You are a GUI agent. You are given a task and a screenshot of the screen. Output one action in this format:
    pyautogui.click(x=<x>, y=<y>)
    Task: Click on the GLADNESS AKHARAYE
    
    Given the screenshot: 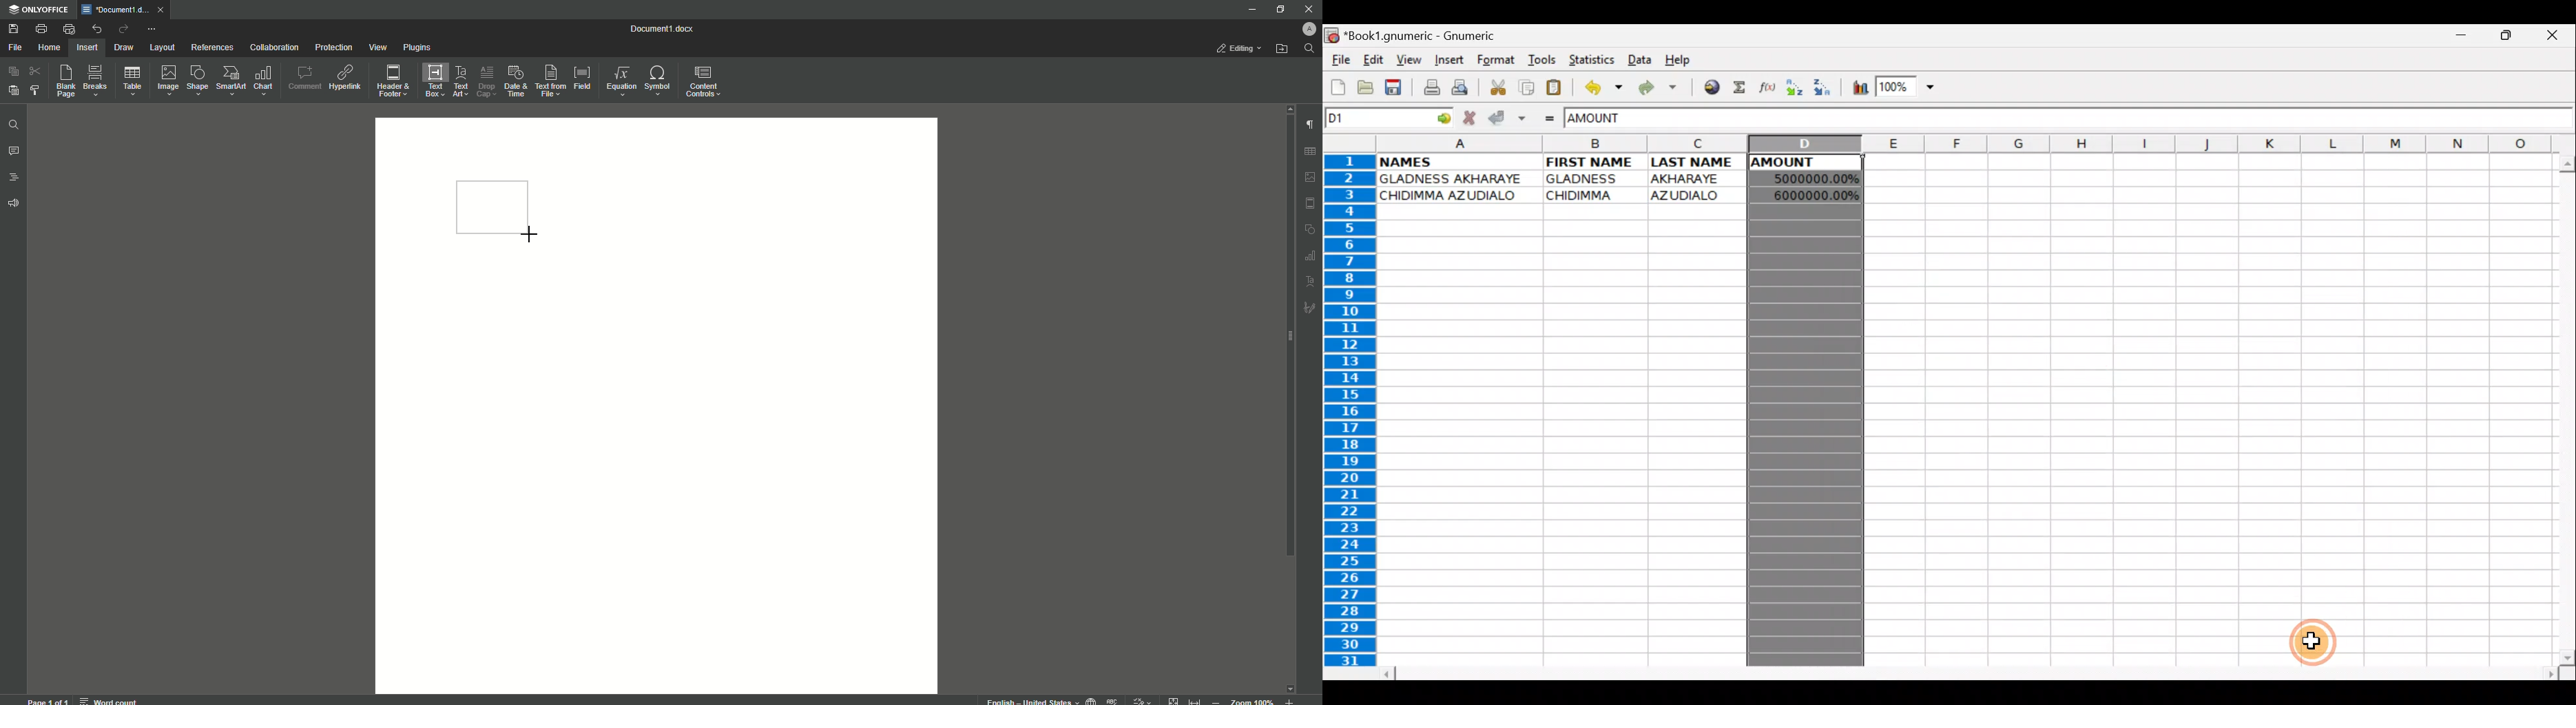 What is the action you would take?
    pyautogui.click(x=1456, y=178)
    